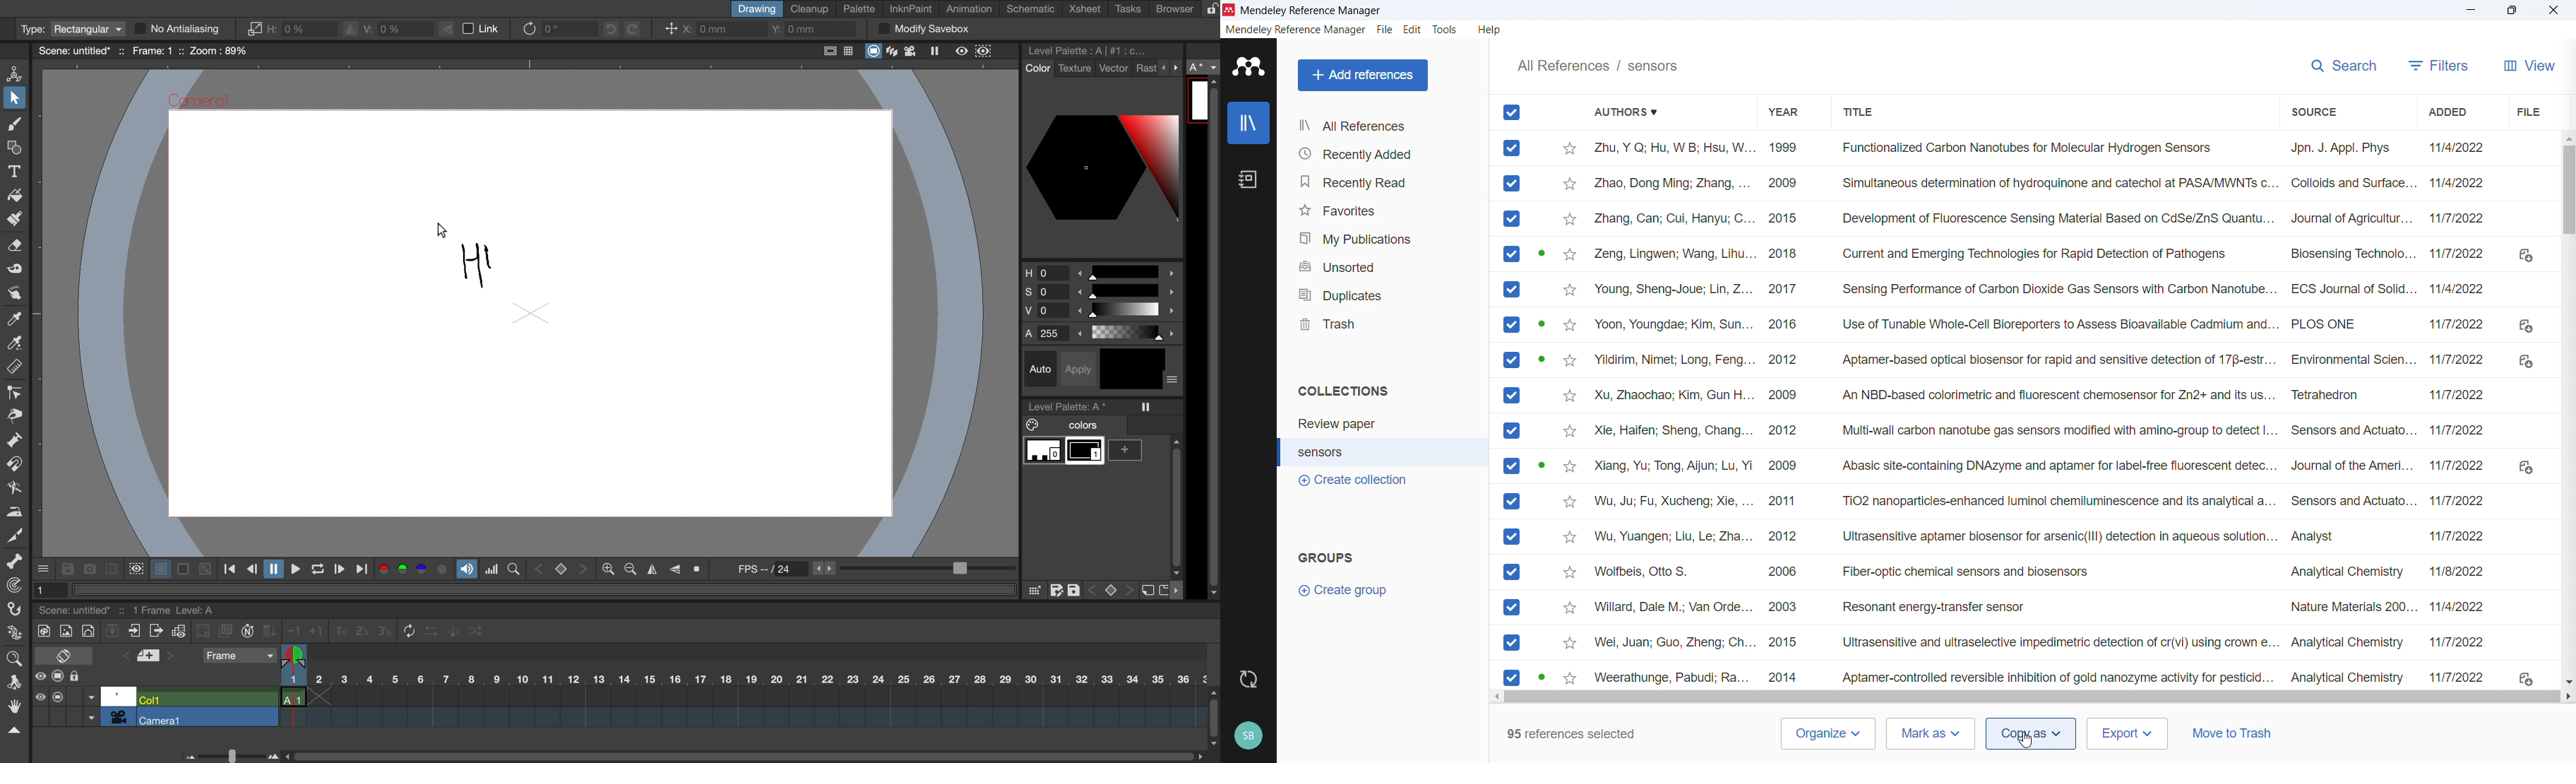 This screenshot has height=784, width=2576. Describe the element at coordinates (1385, 30) in the screenshot. I see `file` at that location.